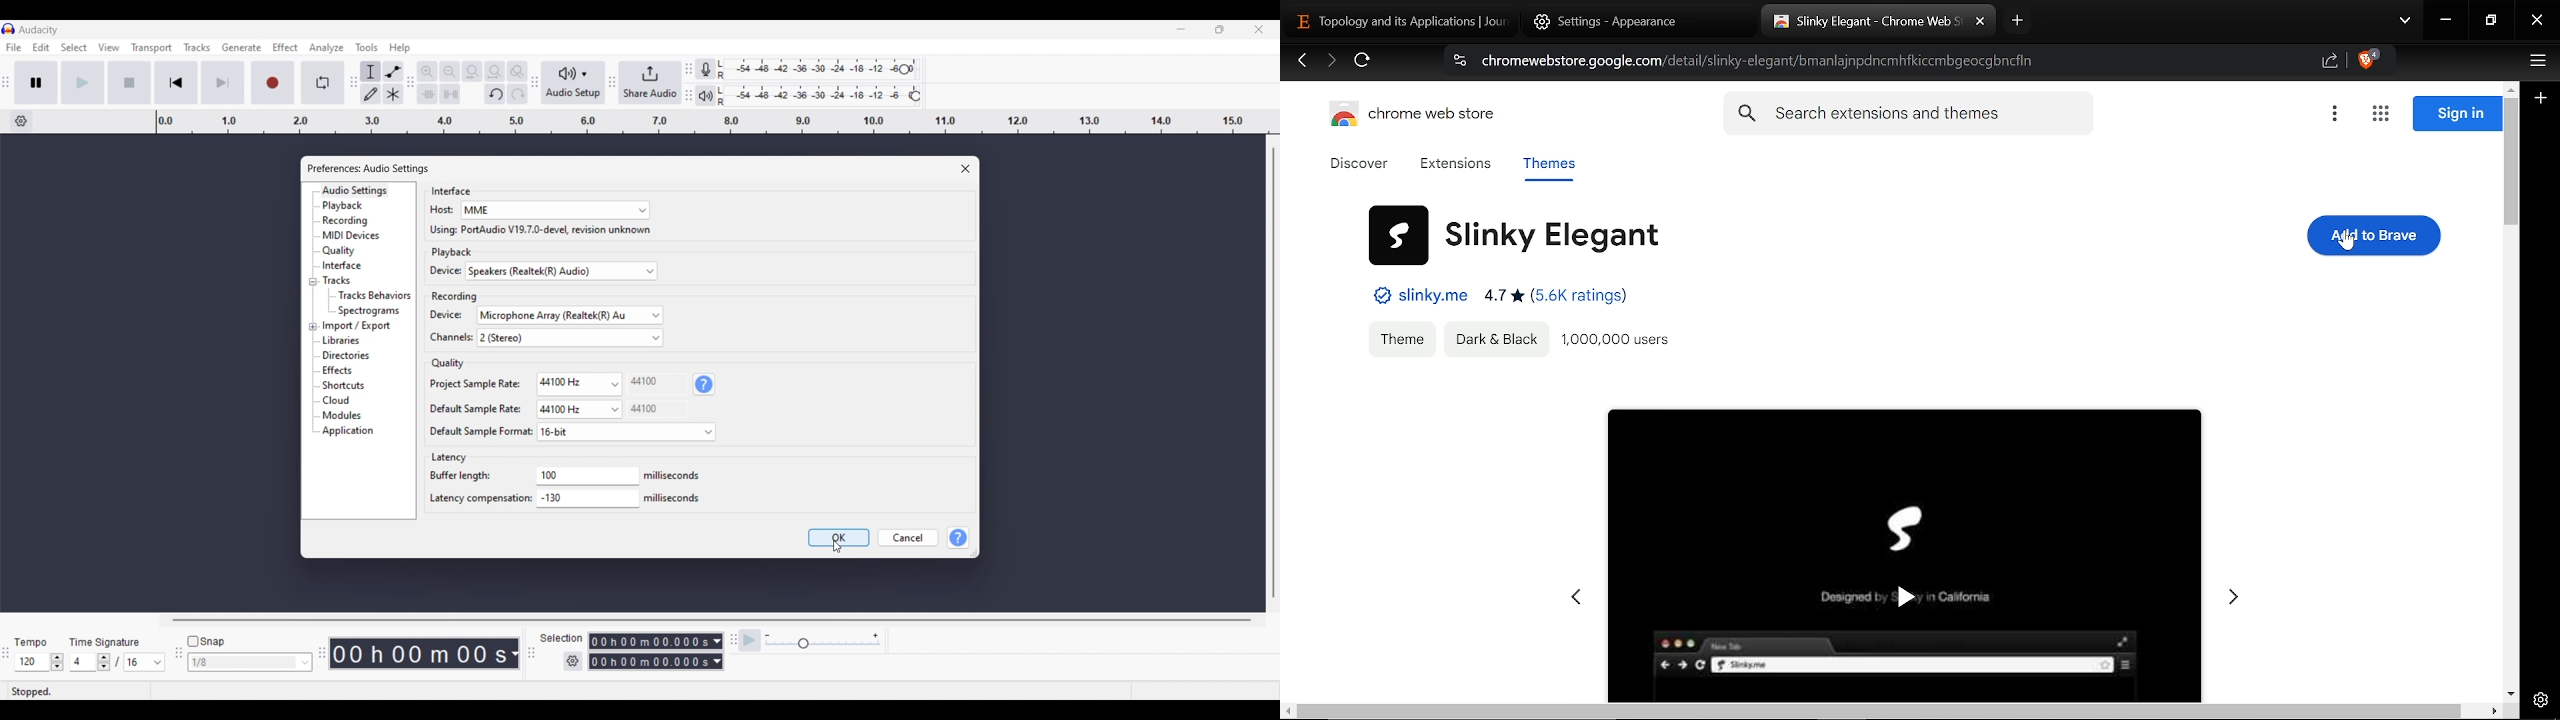 The width and height of the screenshot is (2576, 728). I want to click on , so click(646, 409).